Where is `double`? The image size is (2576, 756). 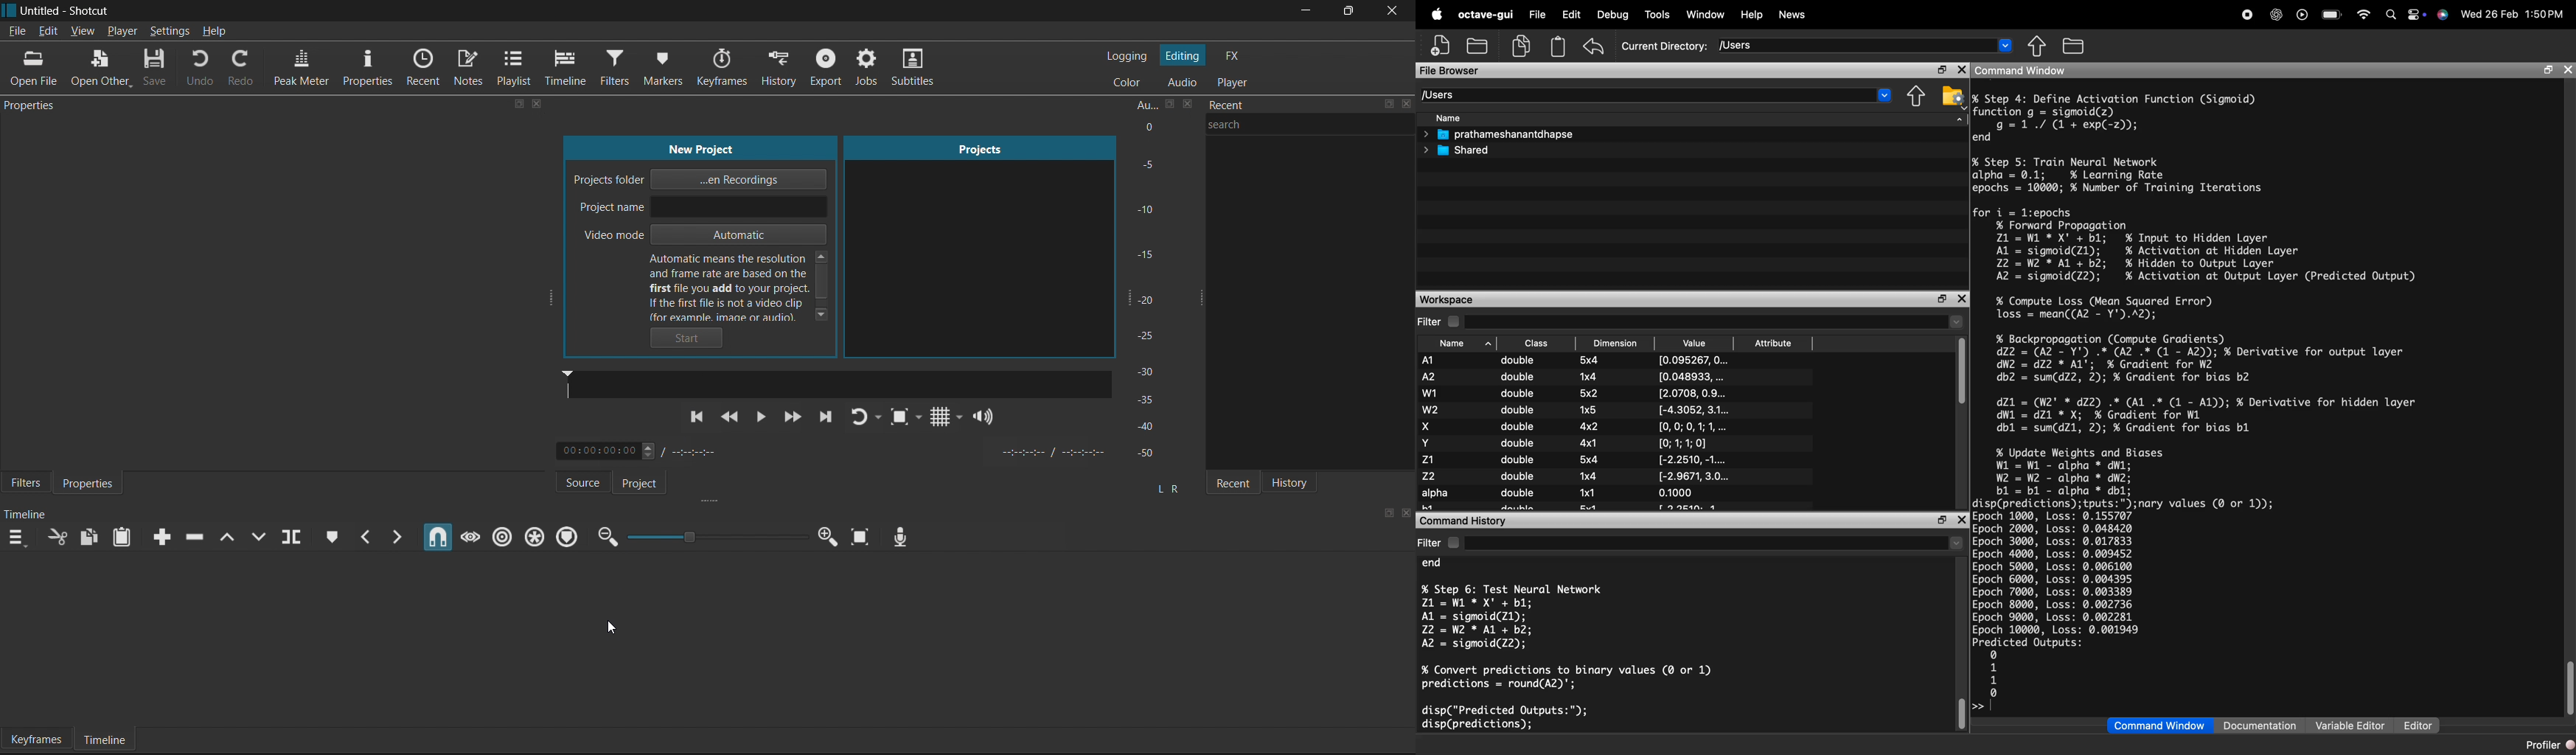 double is located at coordinates (1519, 494).